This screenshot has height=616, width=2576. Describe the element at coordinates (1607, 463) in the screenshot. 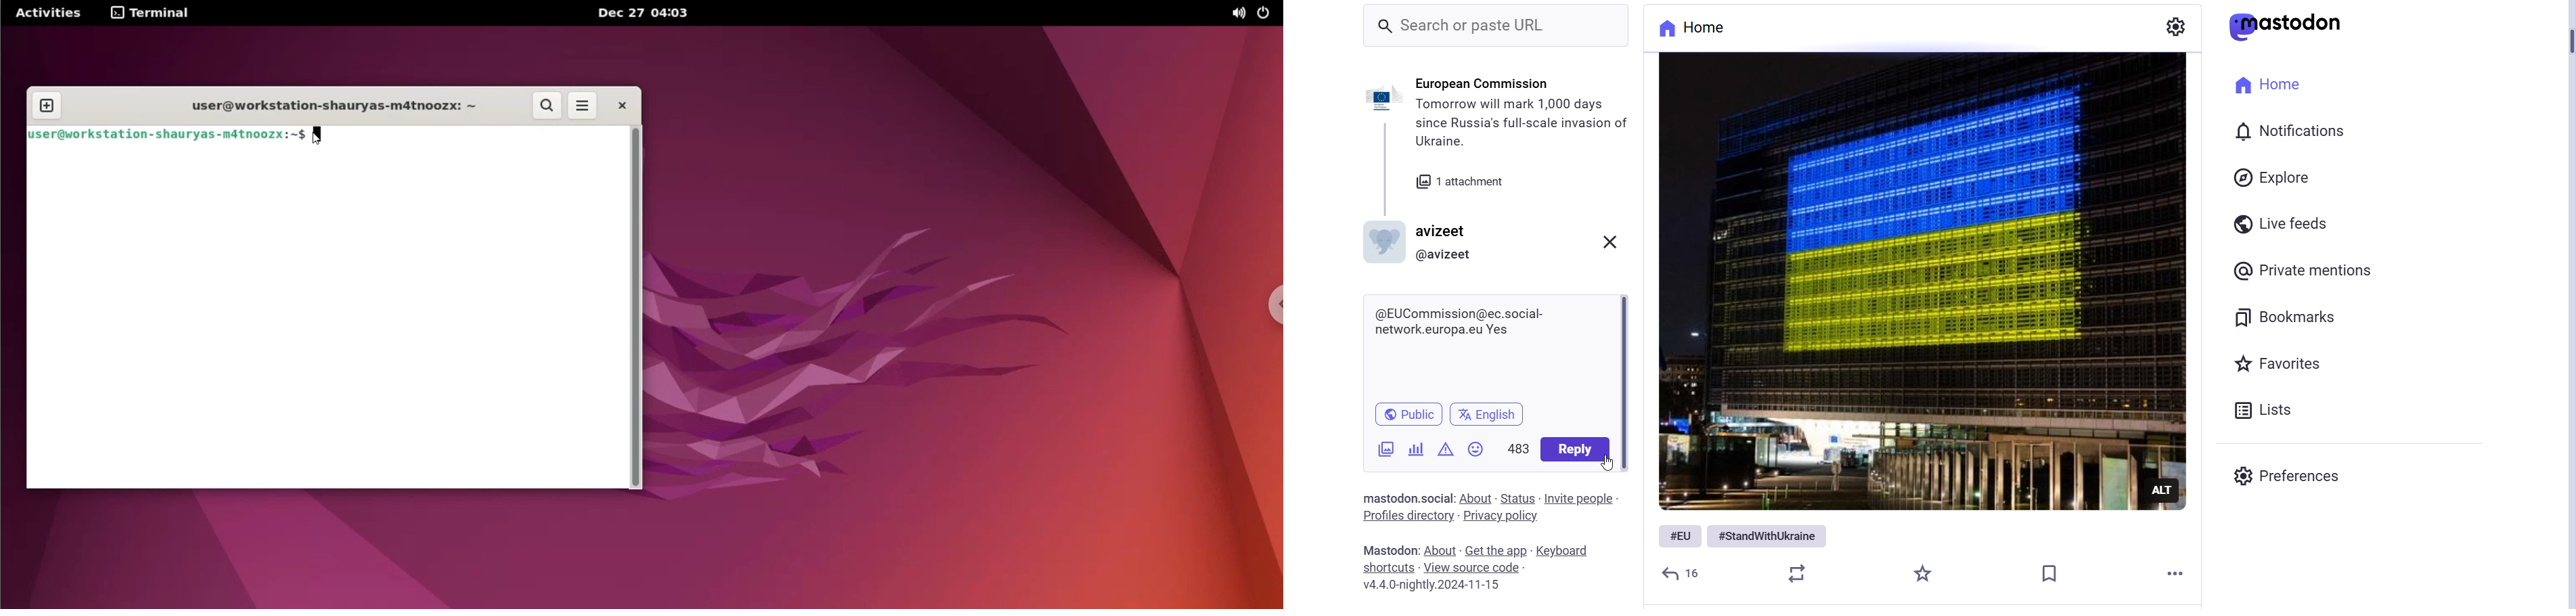

I see `Cursor` at that location.